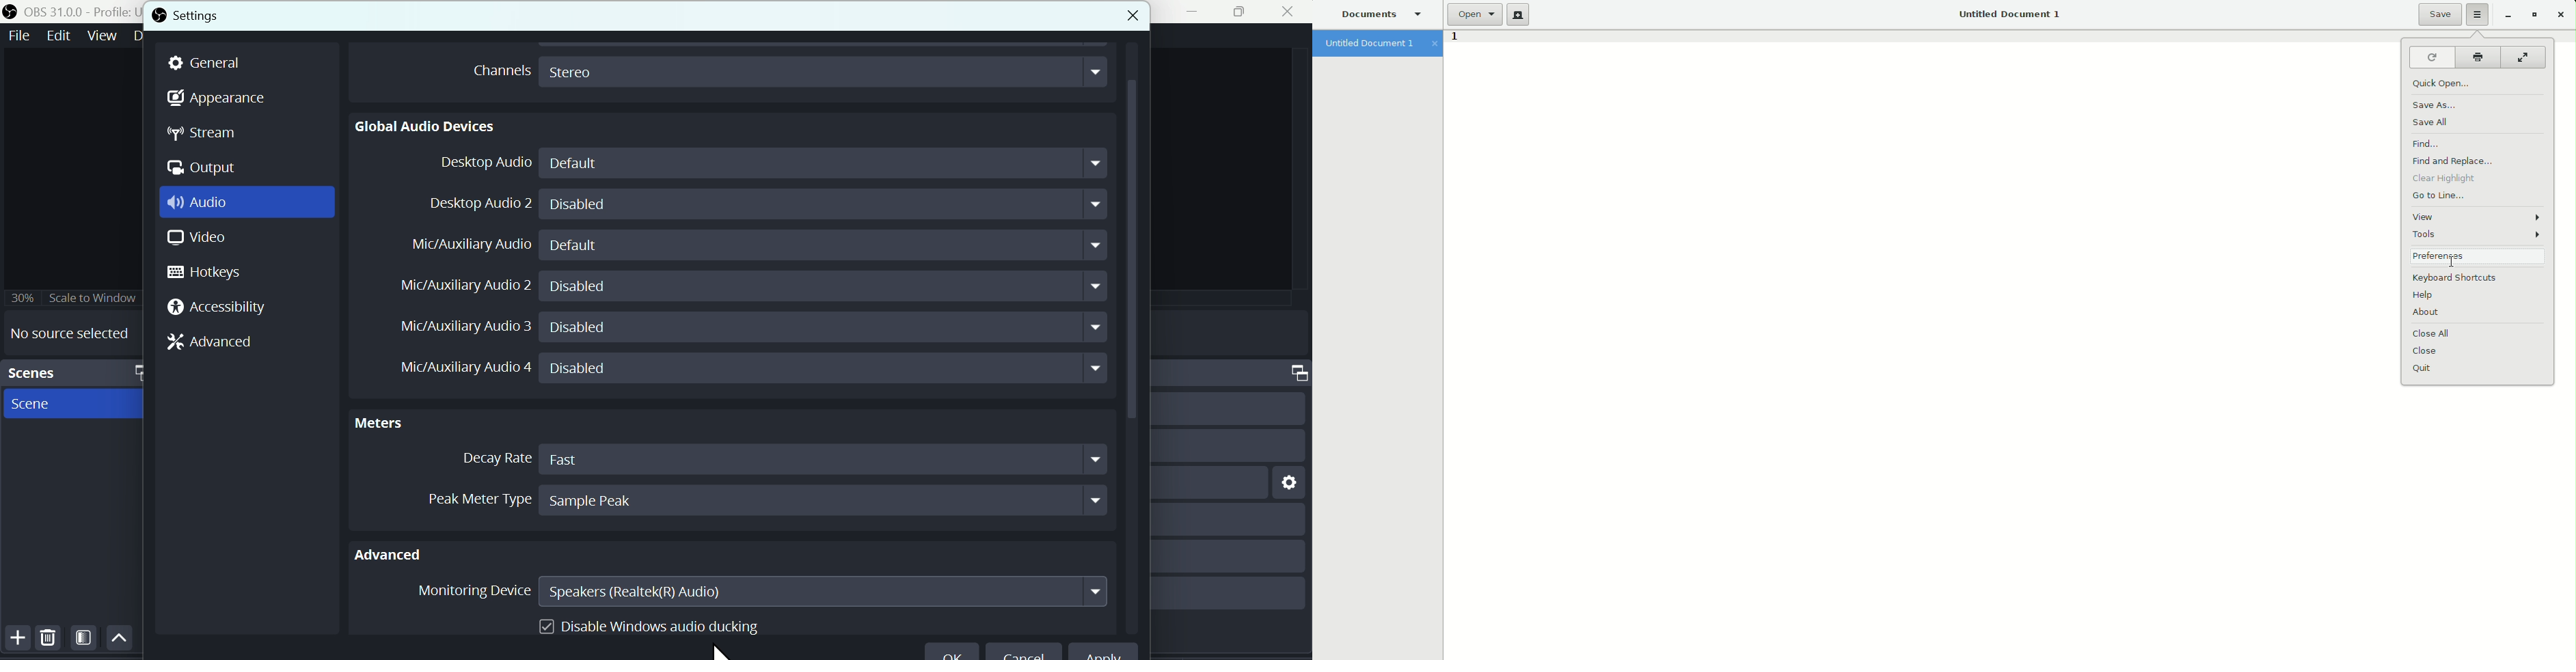 Image resolution: width=2576 pixels, height=672 pixels. I want to click on Disable Windows audio ducking, so click(651, 623).